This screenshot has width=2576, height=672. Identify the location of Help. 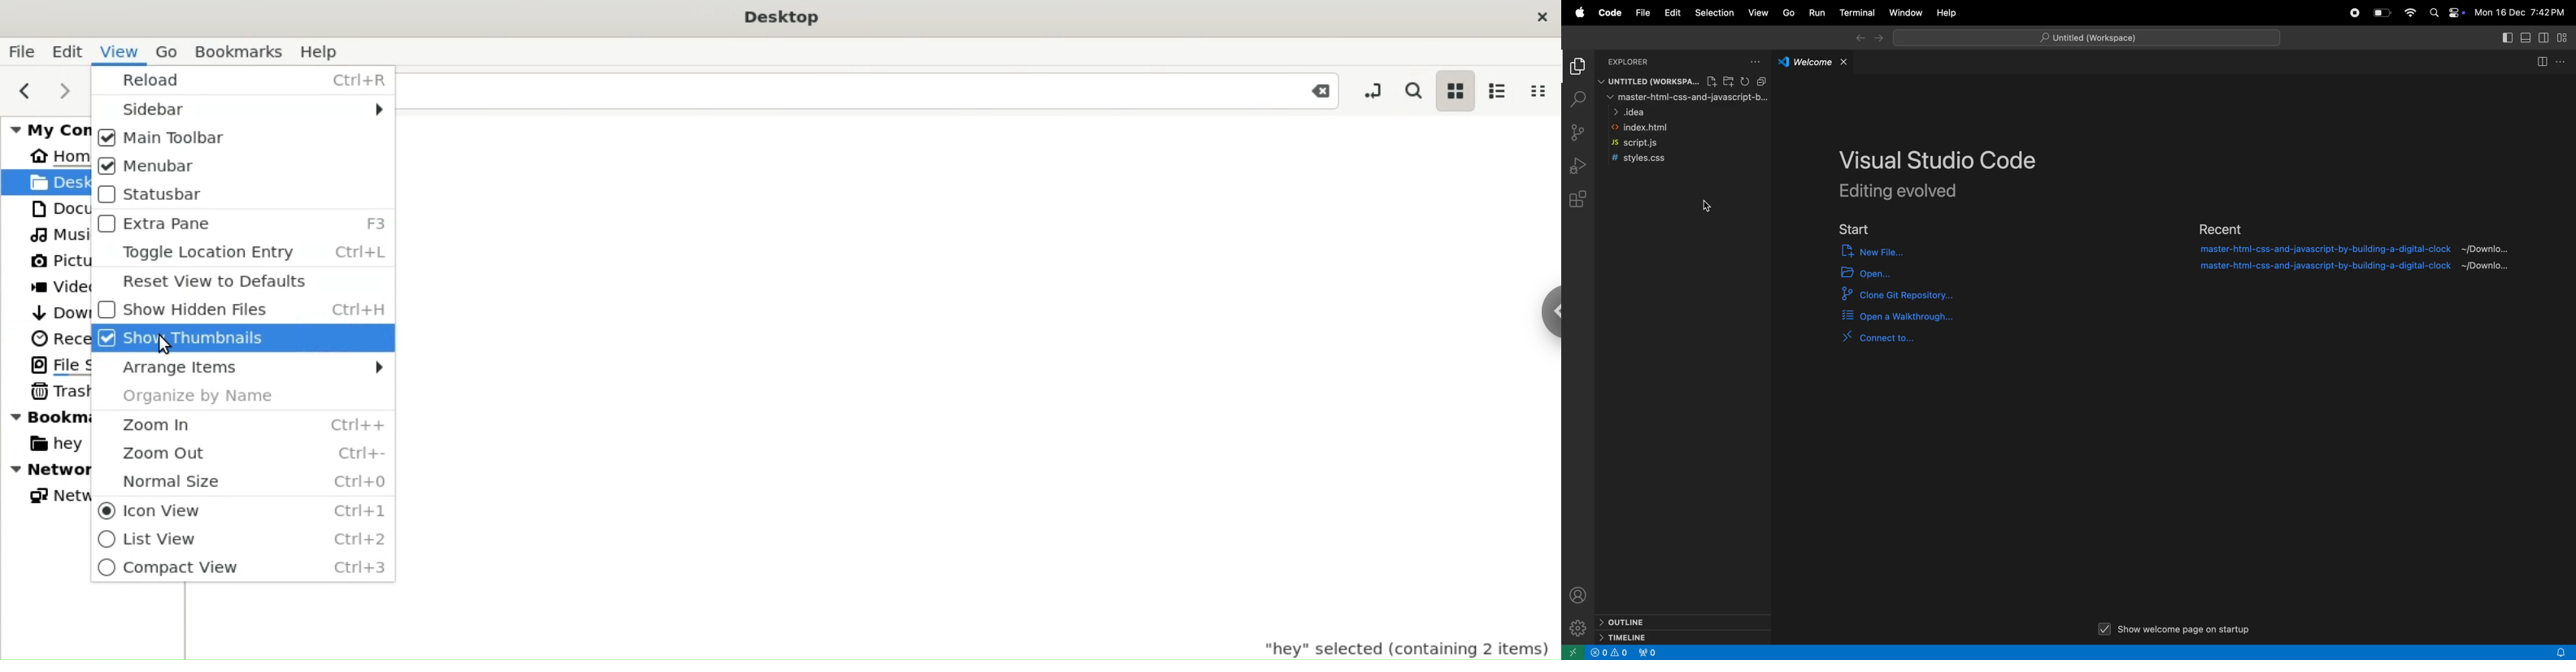
(1948, 13).